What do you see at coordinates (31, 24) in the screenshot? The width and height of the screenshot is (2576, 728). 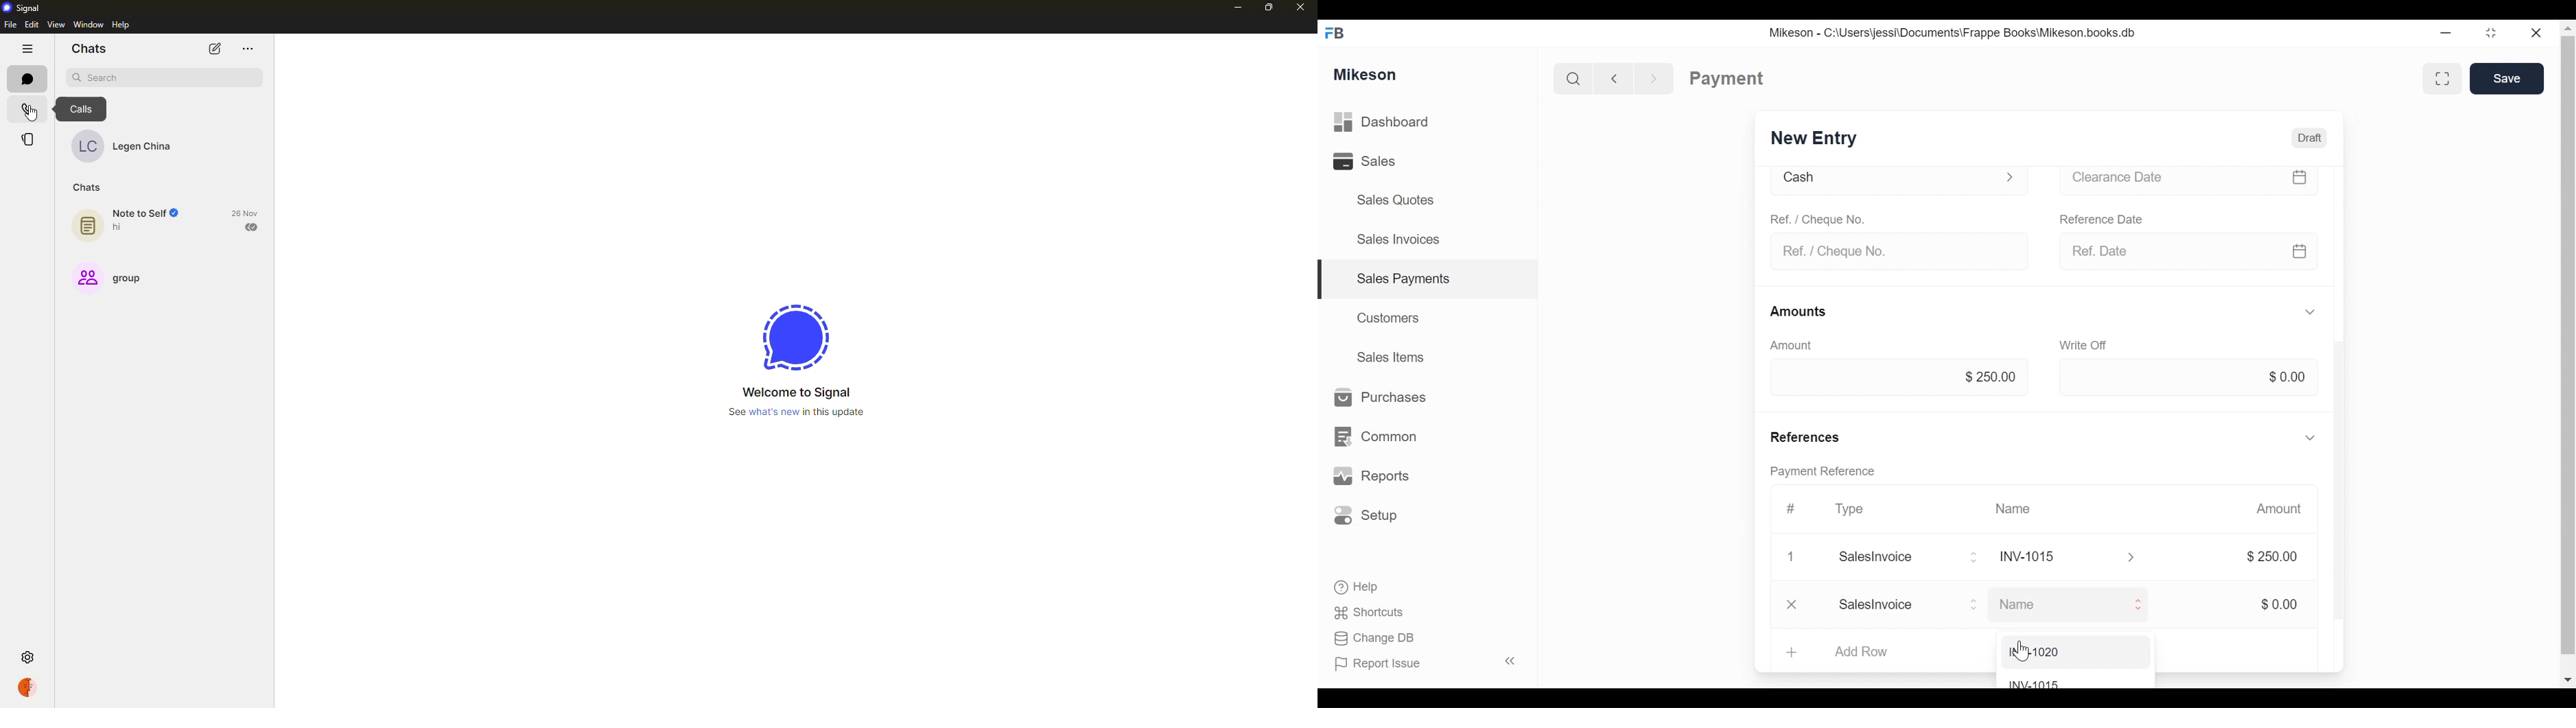 I see `edit` at bounding box center [31, 24].